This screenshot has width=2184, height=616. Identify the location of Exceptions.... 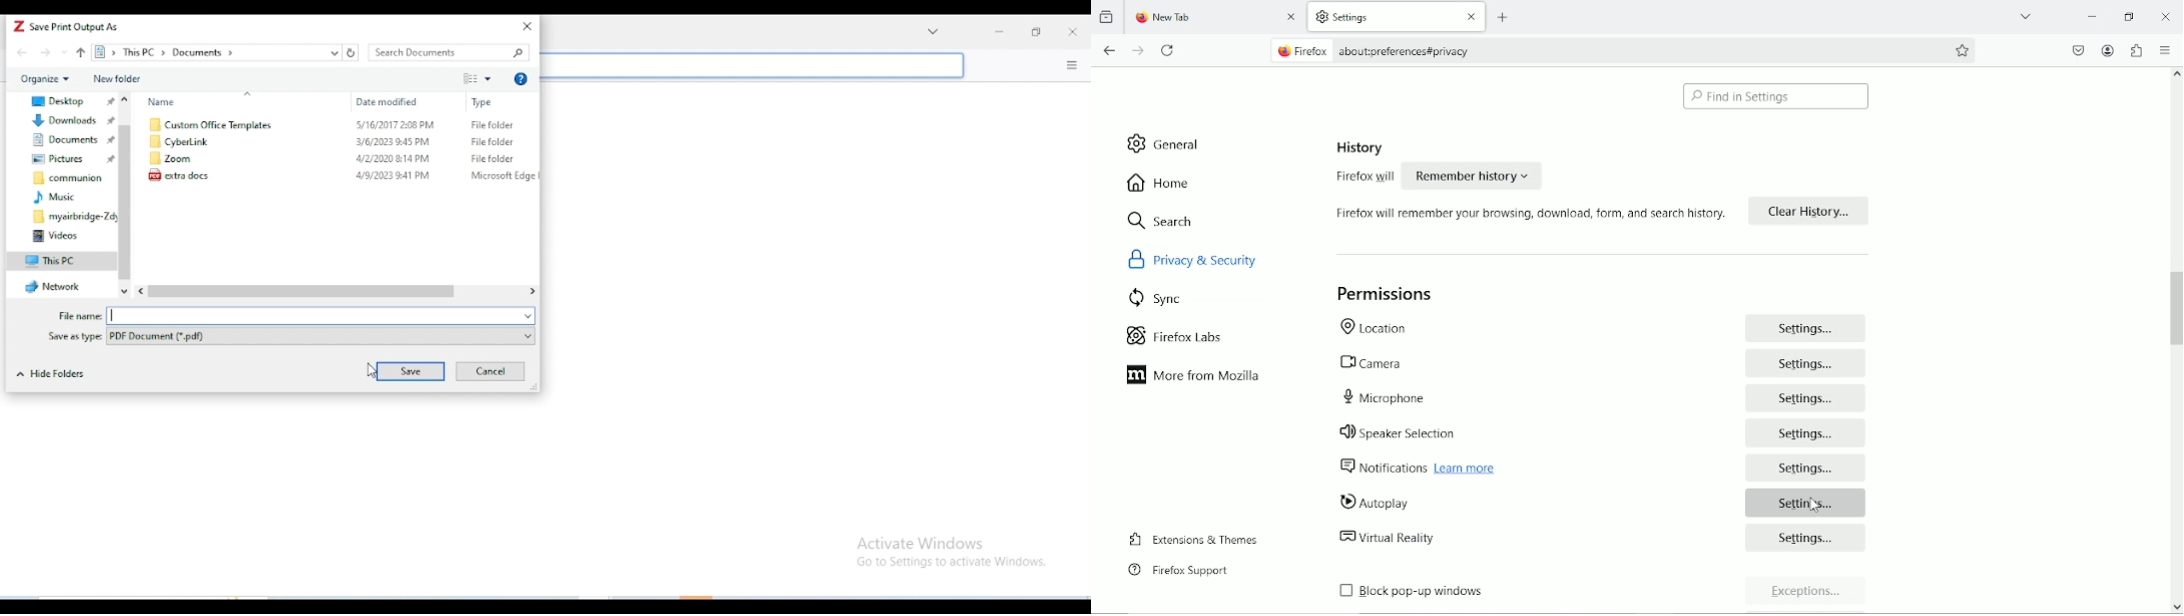
(1808, 593).